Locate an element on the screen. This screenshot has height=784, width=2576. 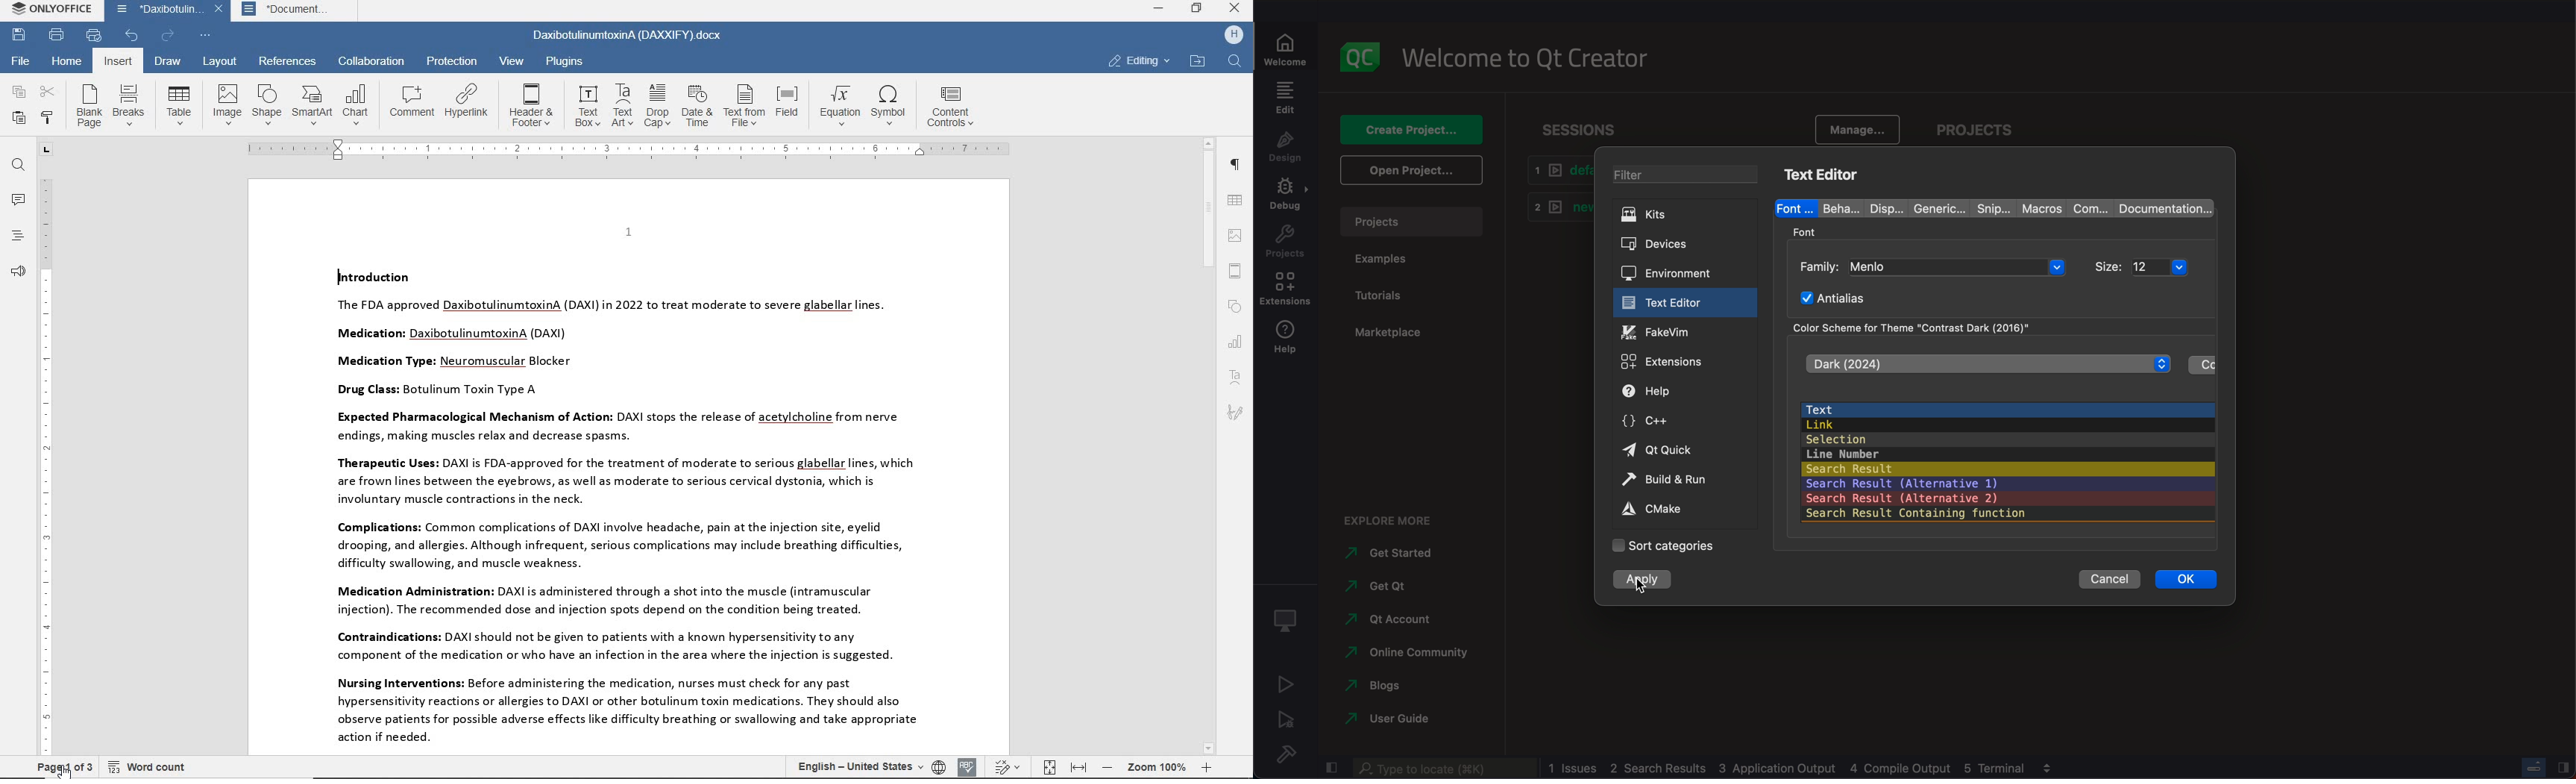
Menlo is located at coordinates (1958, 268).